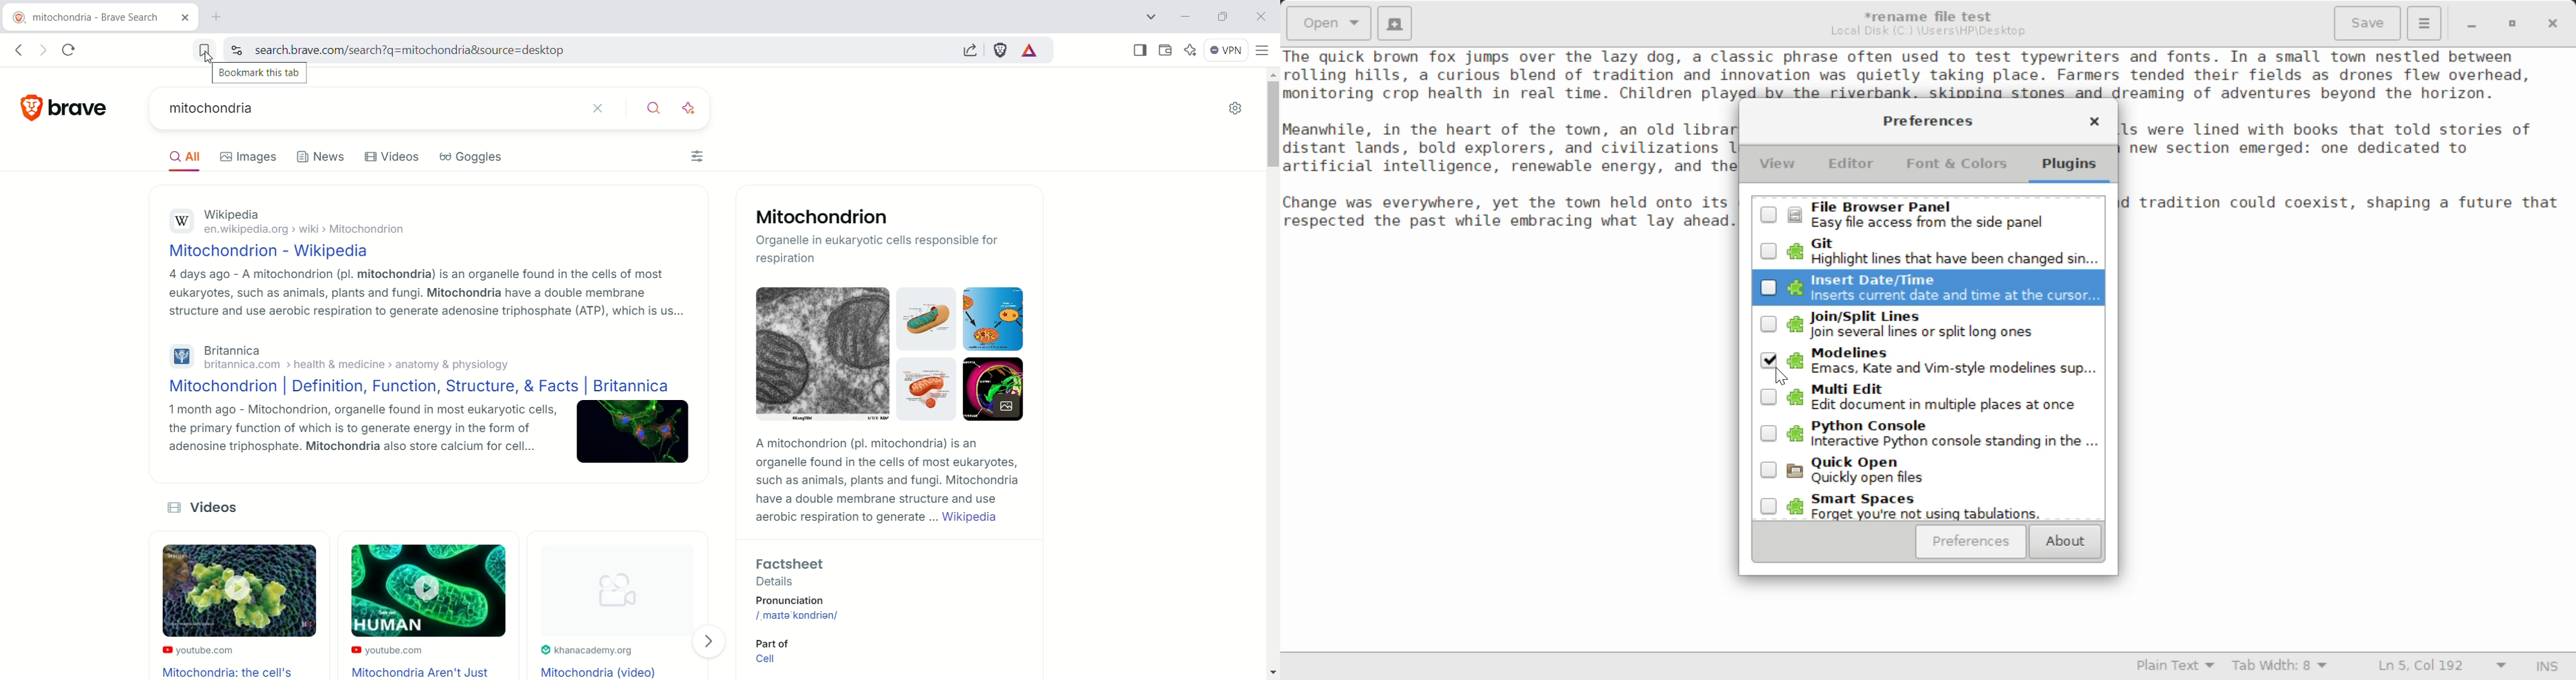 This screenshot has width=2576, height=700. What do you see at coordinates (1029, 51) in the screenshot?
I see `rewards` at bounding box center [1029, 51].